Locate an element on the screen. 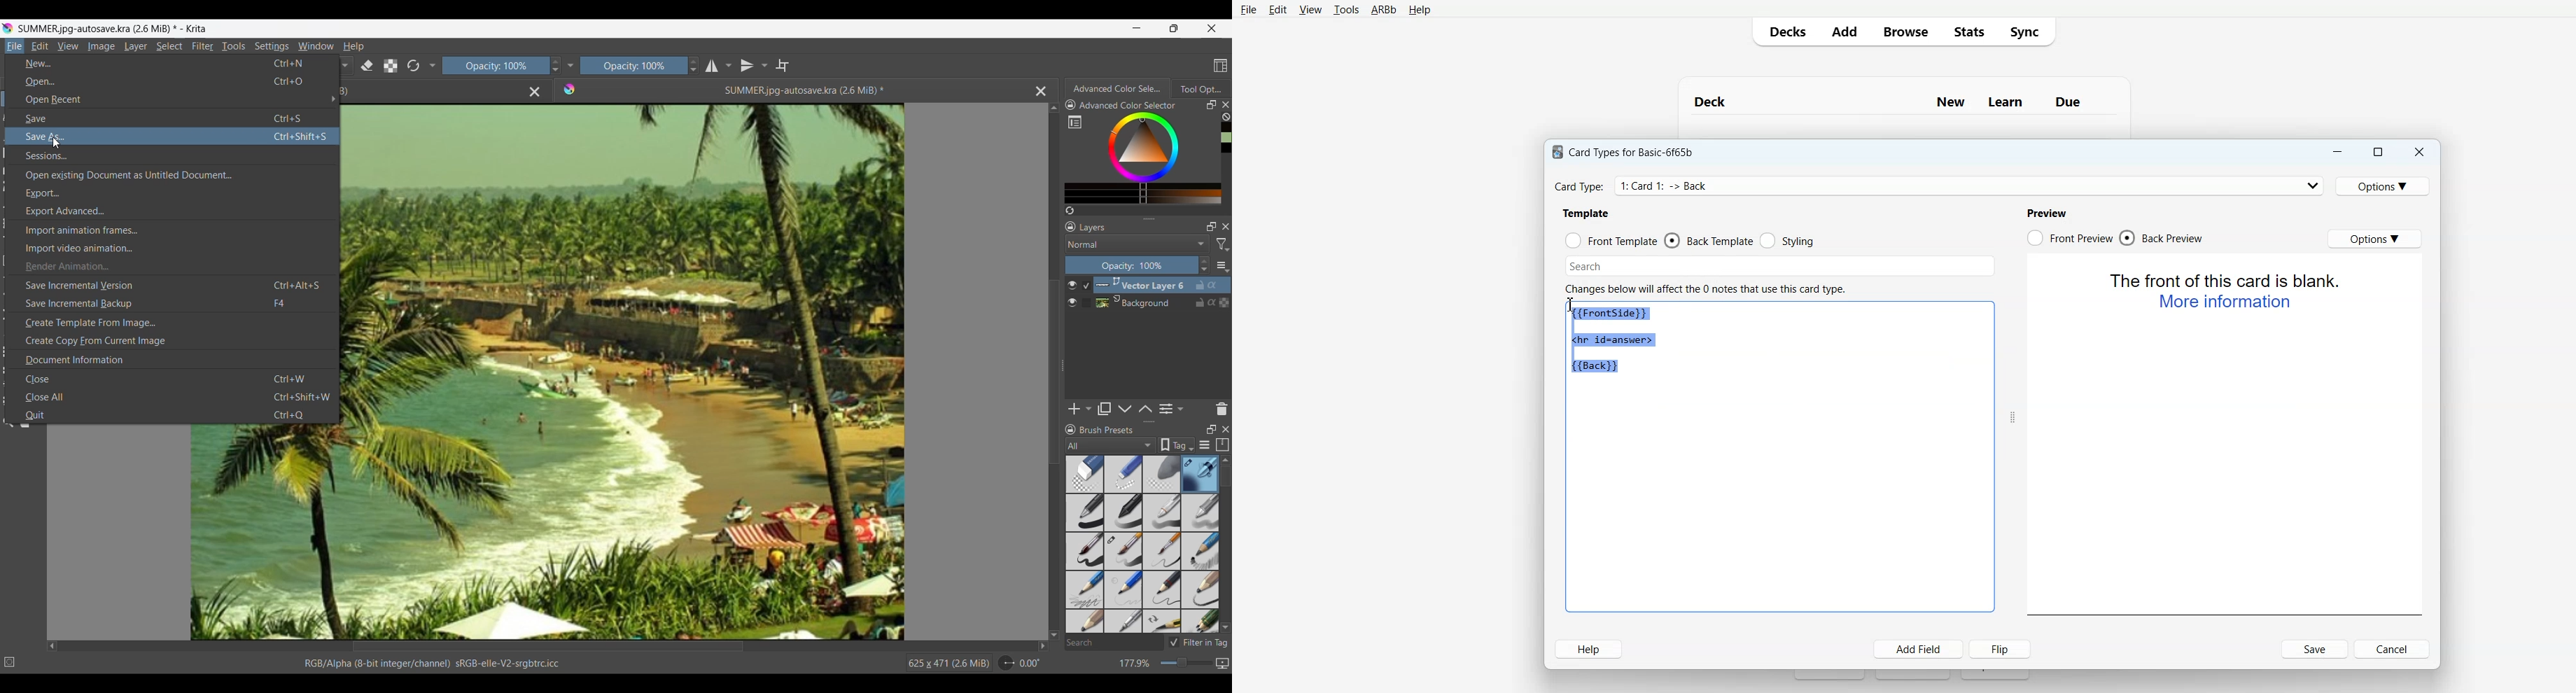 The height and width of the screenshot is (700, 2576). More settings is located at coordinates (1223, 266).